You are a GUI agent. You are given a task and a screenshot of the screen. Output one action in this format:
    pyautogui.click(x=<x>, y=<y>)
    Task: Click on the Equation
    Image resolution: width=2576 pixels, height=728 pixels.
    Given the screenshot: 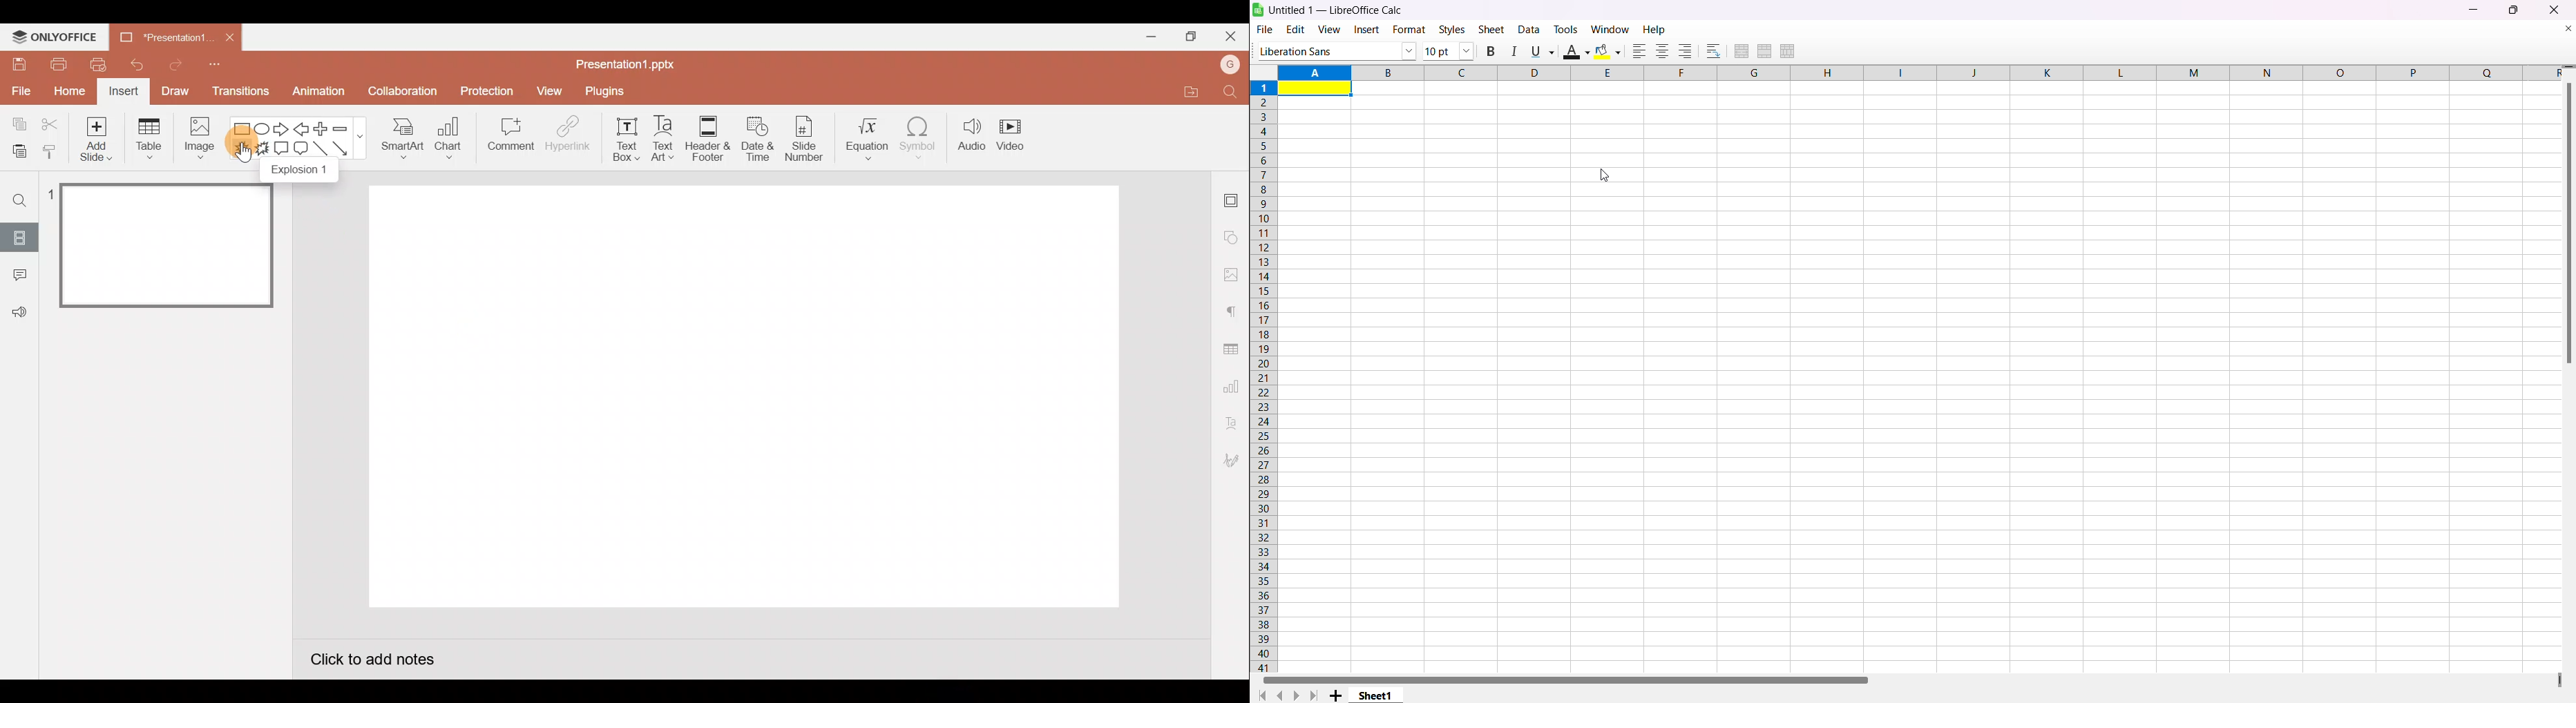 What is the action you would take?
    pyautogui.click(x=864, y=140)
    